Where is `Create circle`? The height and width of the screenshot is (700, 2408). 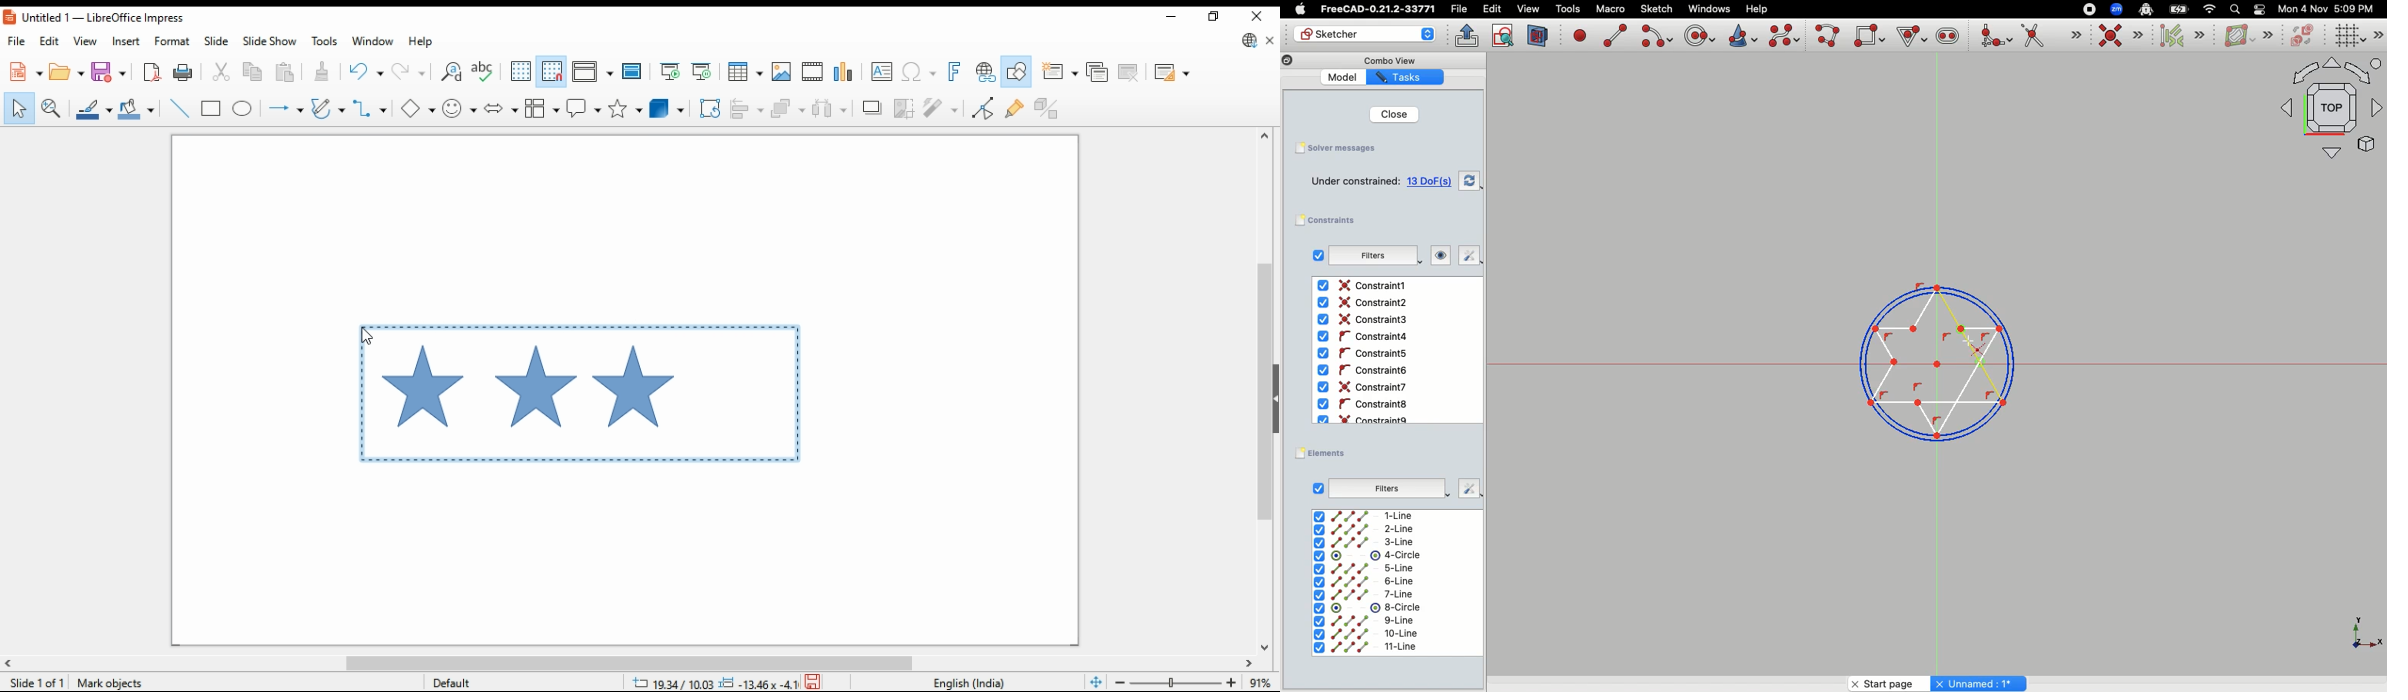
Create circle is located at coordinates (1700, 34).